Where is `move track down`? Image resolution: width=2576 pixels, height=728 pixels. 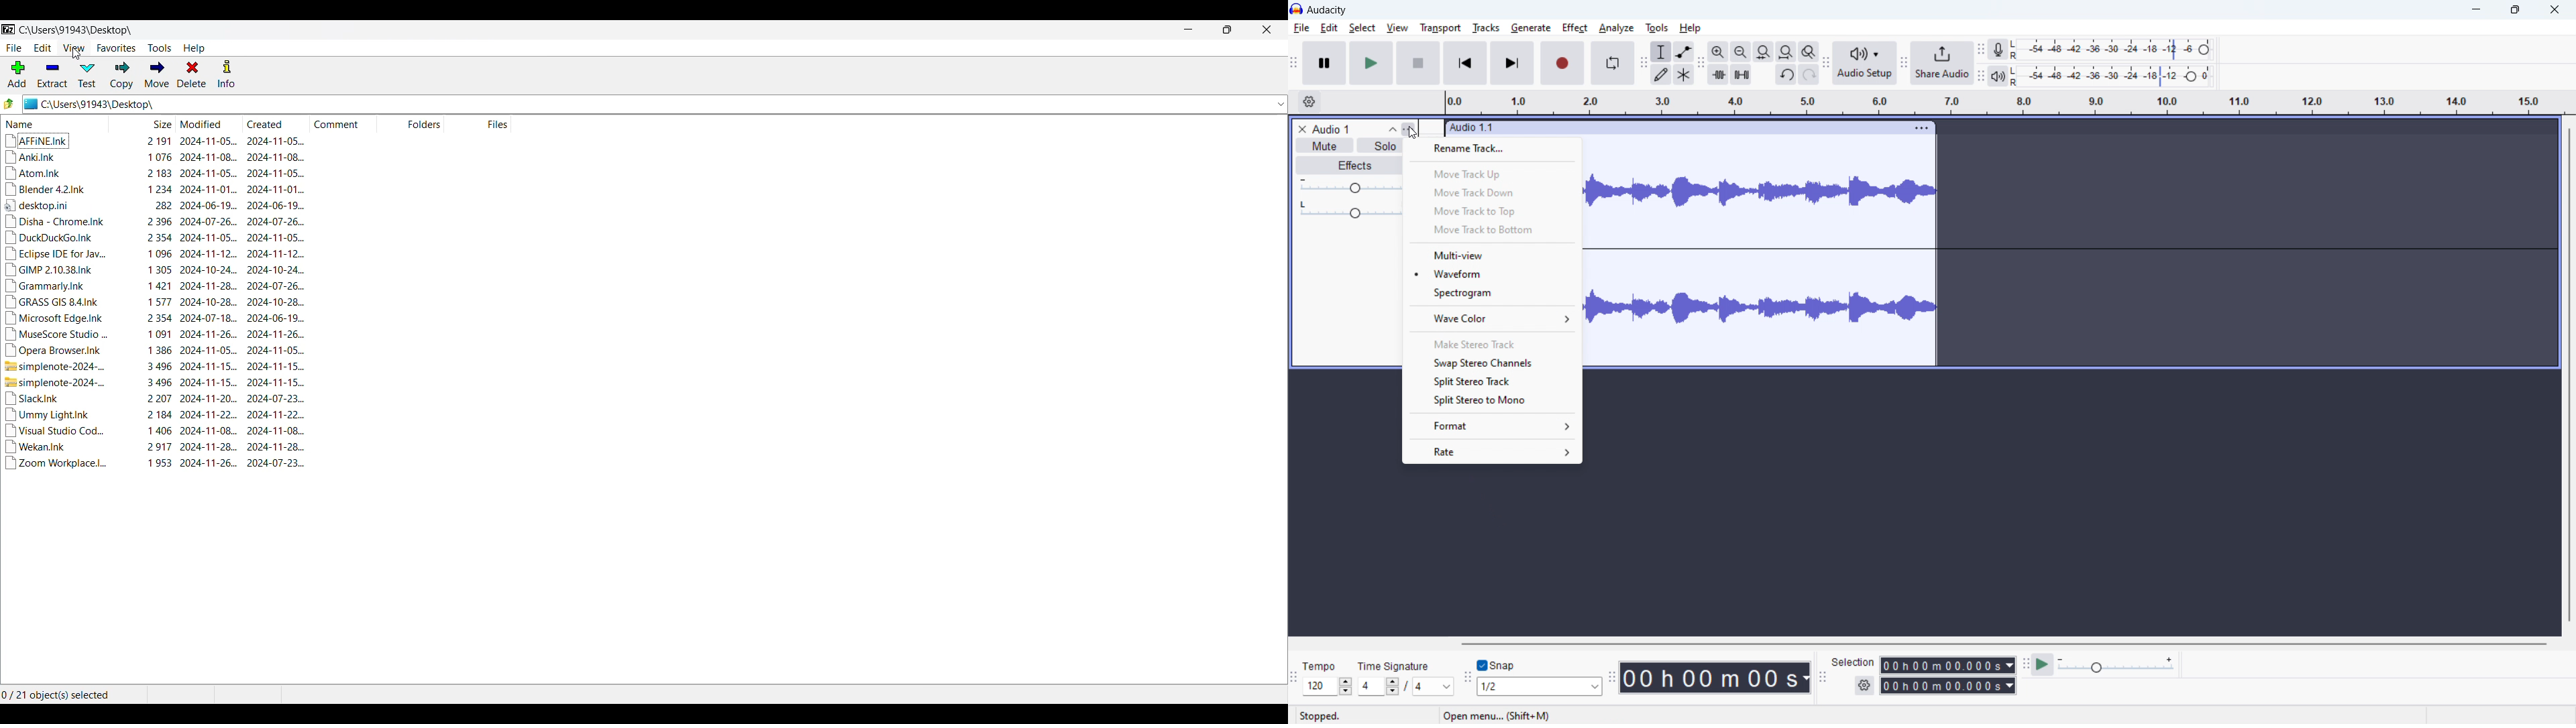 move track down is located at coordinates (1493, 192).